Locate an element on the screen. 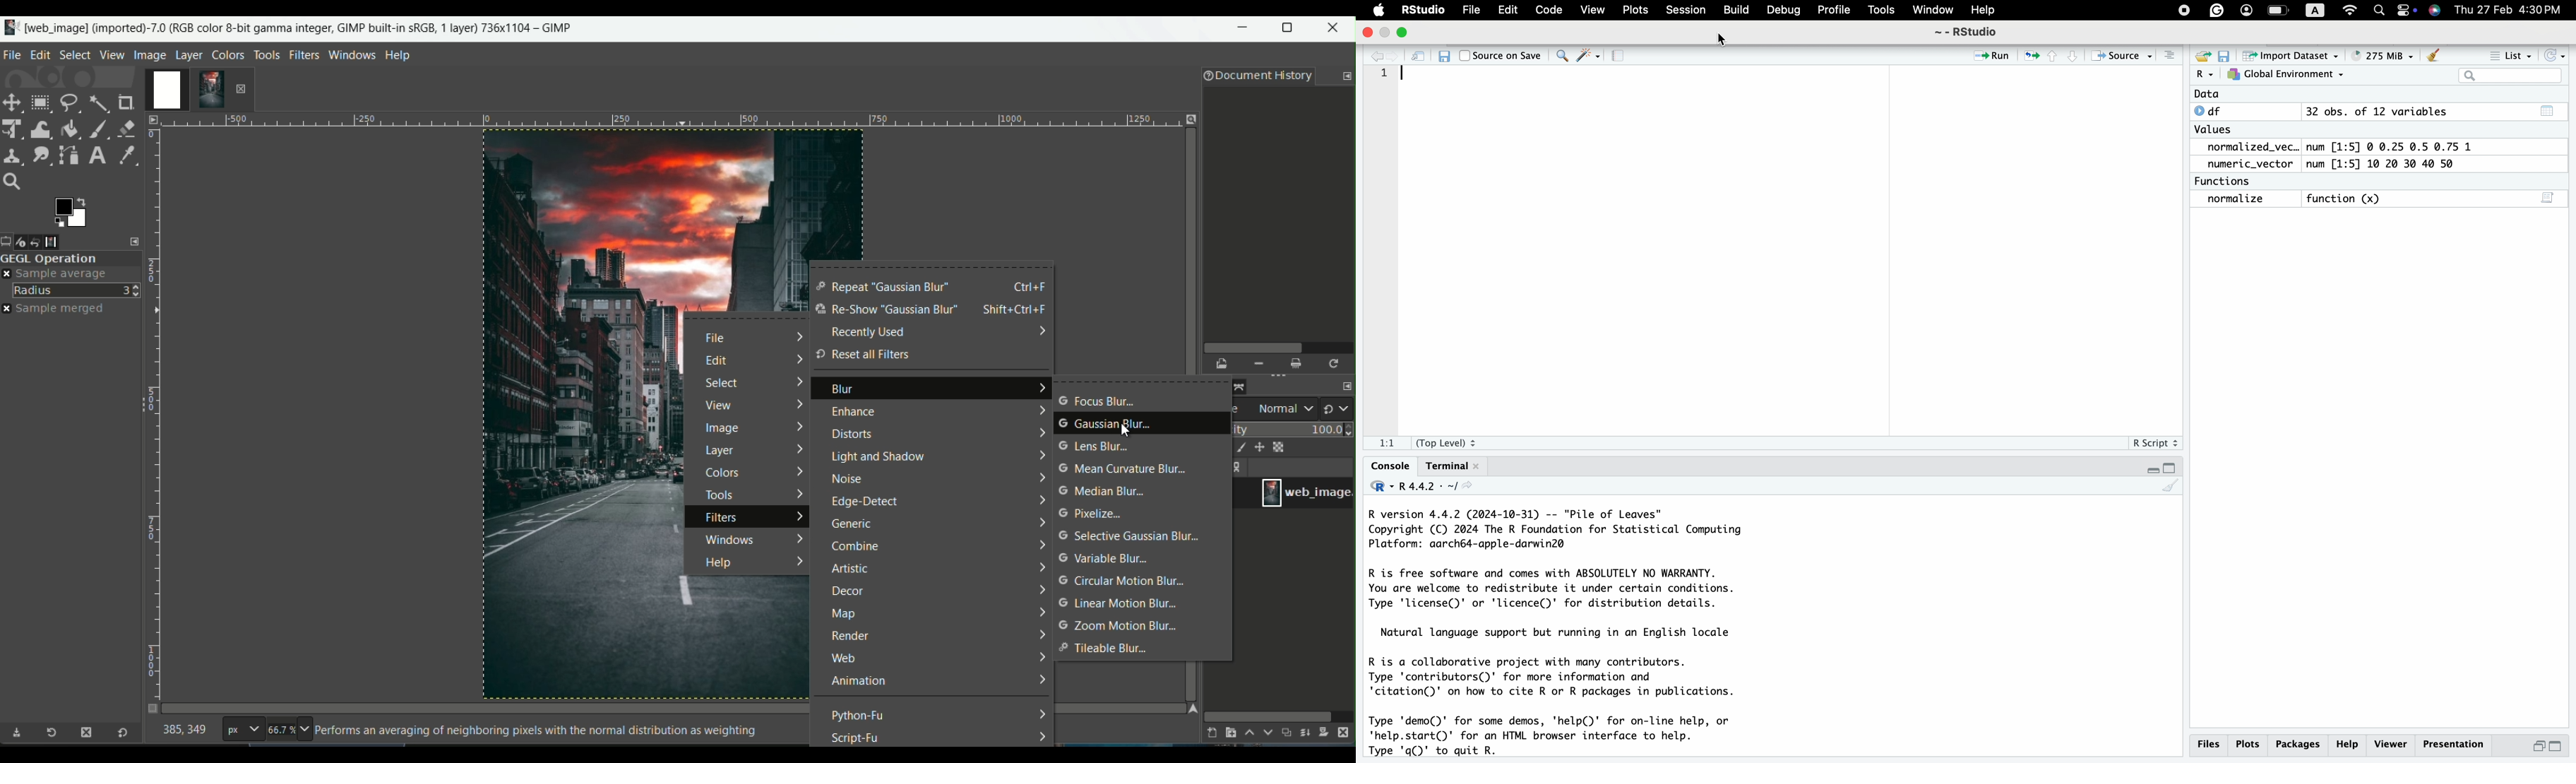 This screenshot has height=784, width=2576. layers tab is located at coordinates (191, 54).